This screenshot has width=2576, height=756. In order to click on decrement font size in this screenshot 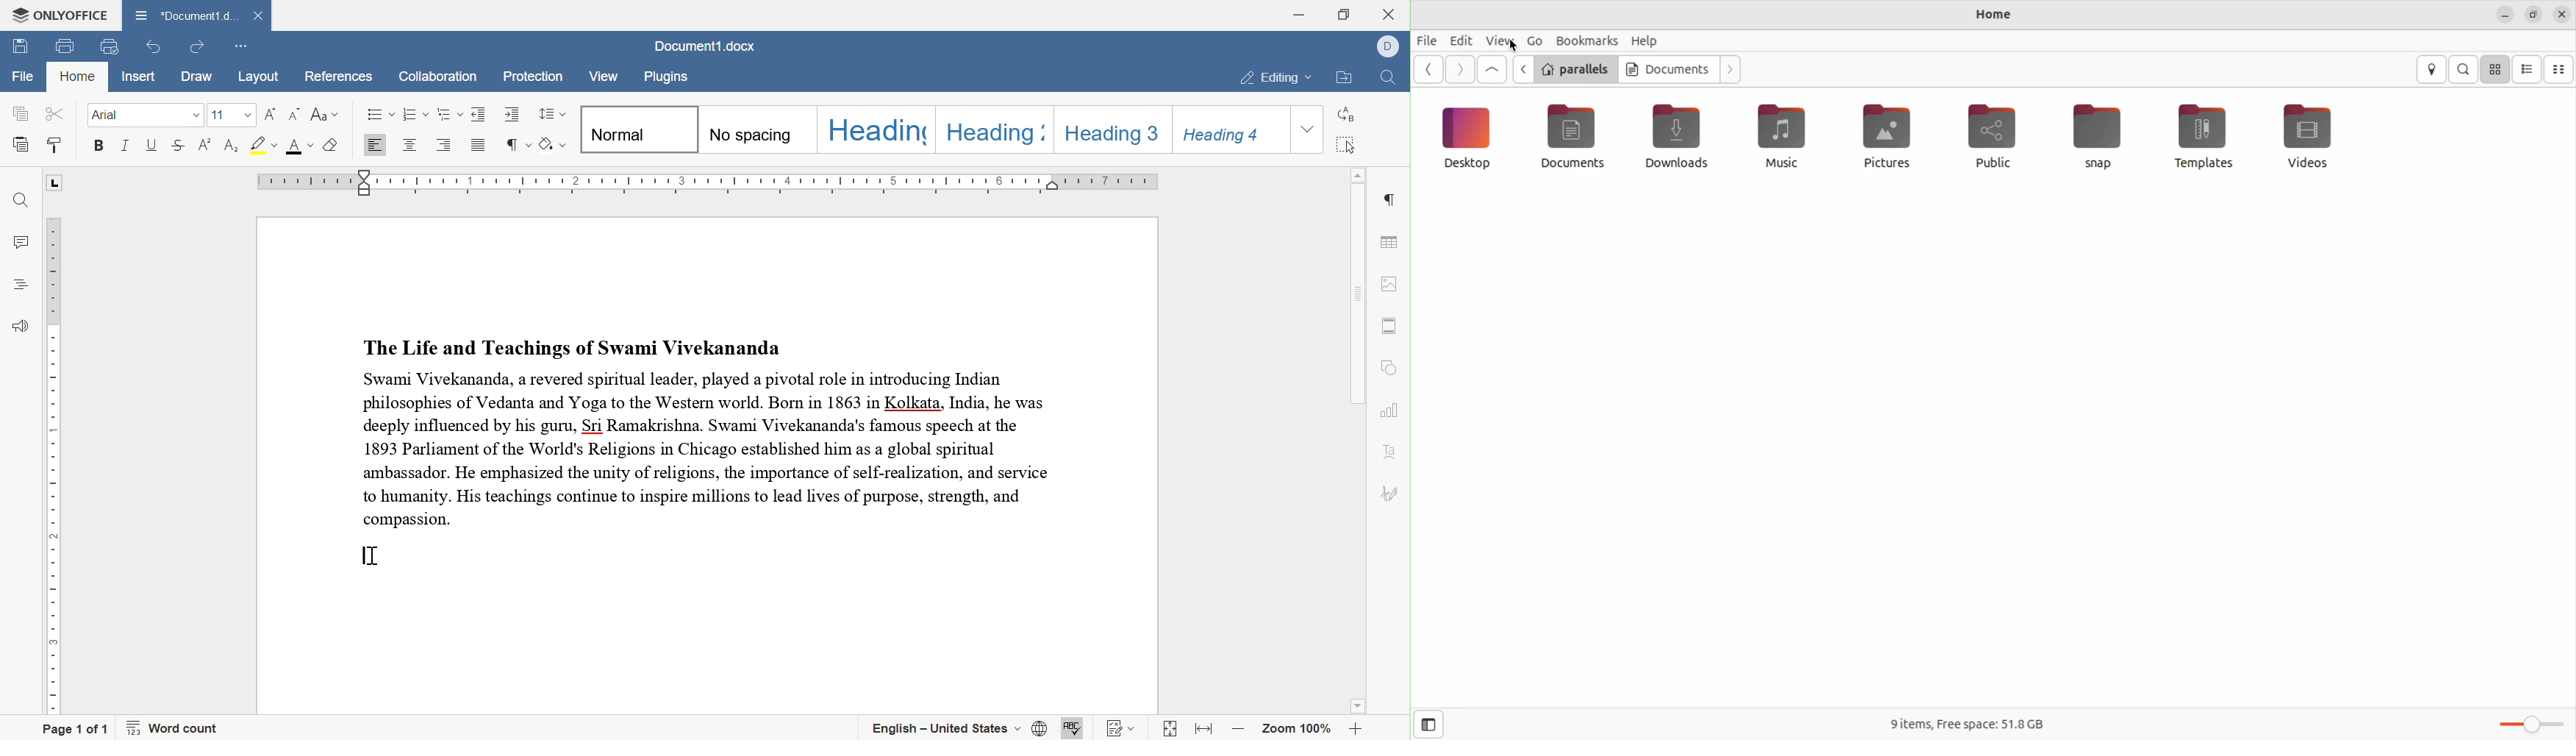, I will do `click(296, 114)`.